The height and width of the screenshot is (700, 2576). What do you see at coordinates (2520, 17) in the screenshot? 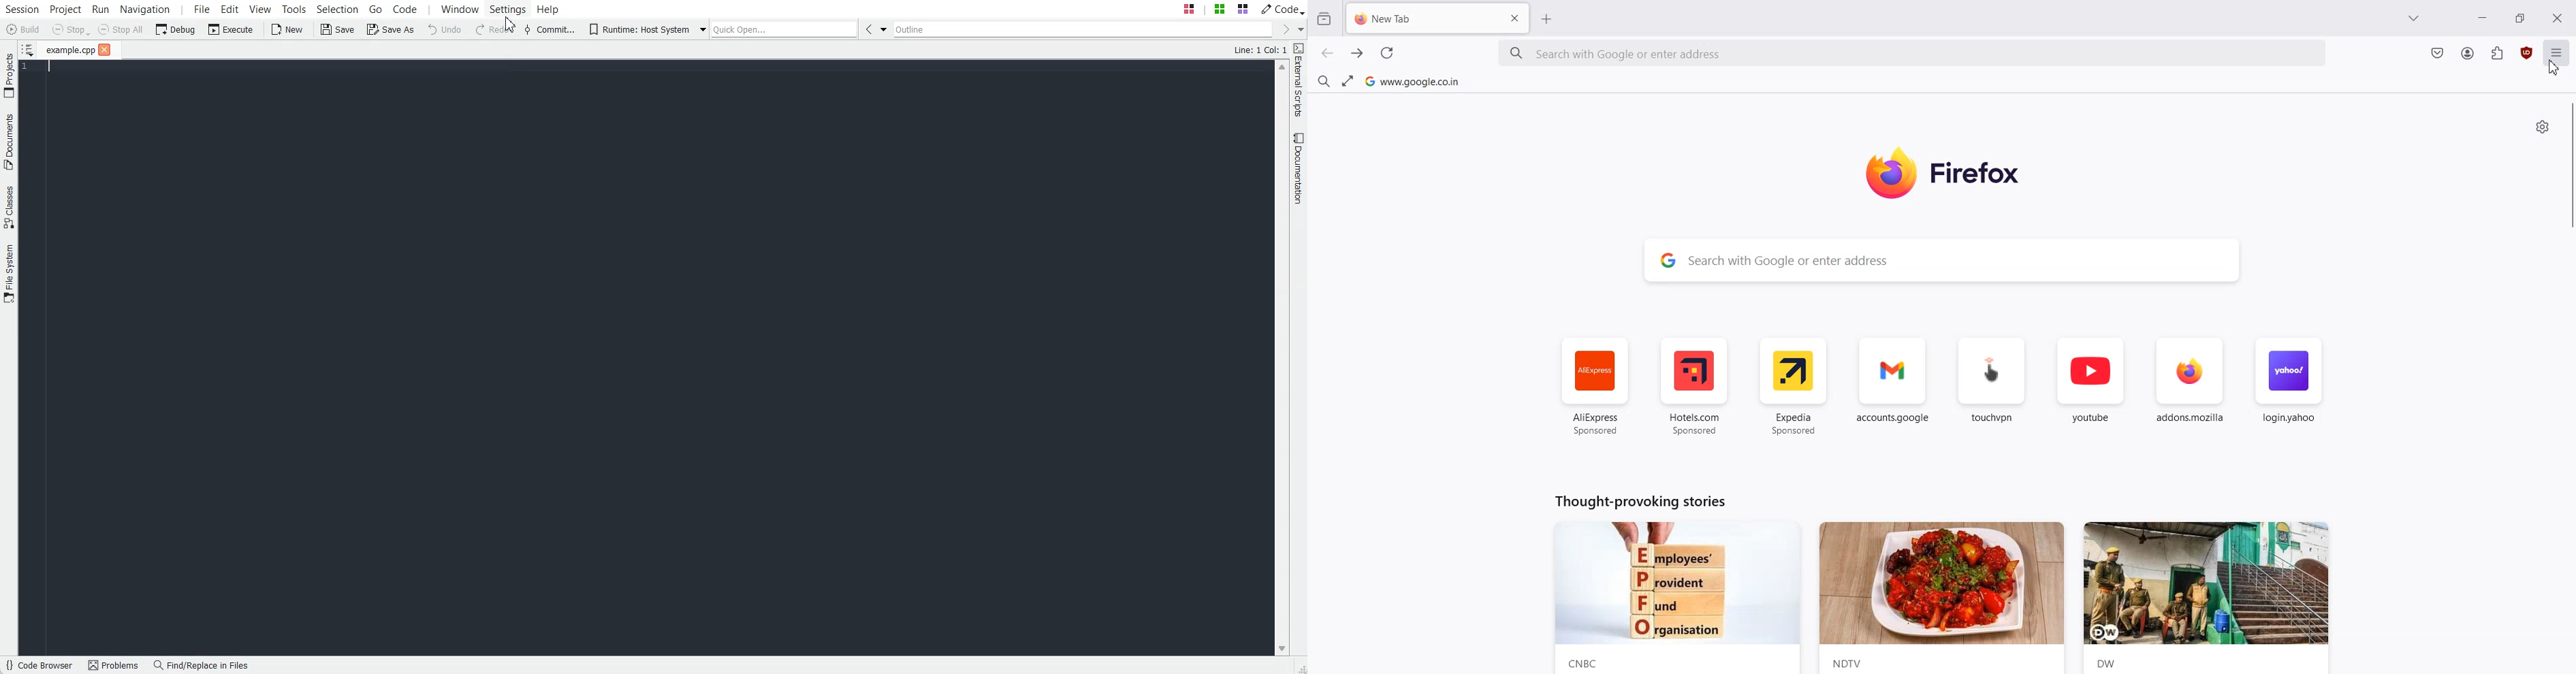
I see `Maximize` at bounding box center [2520, 17].